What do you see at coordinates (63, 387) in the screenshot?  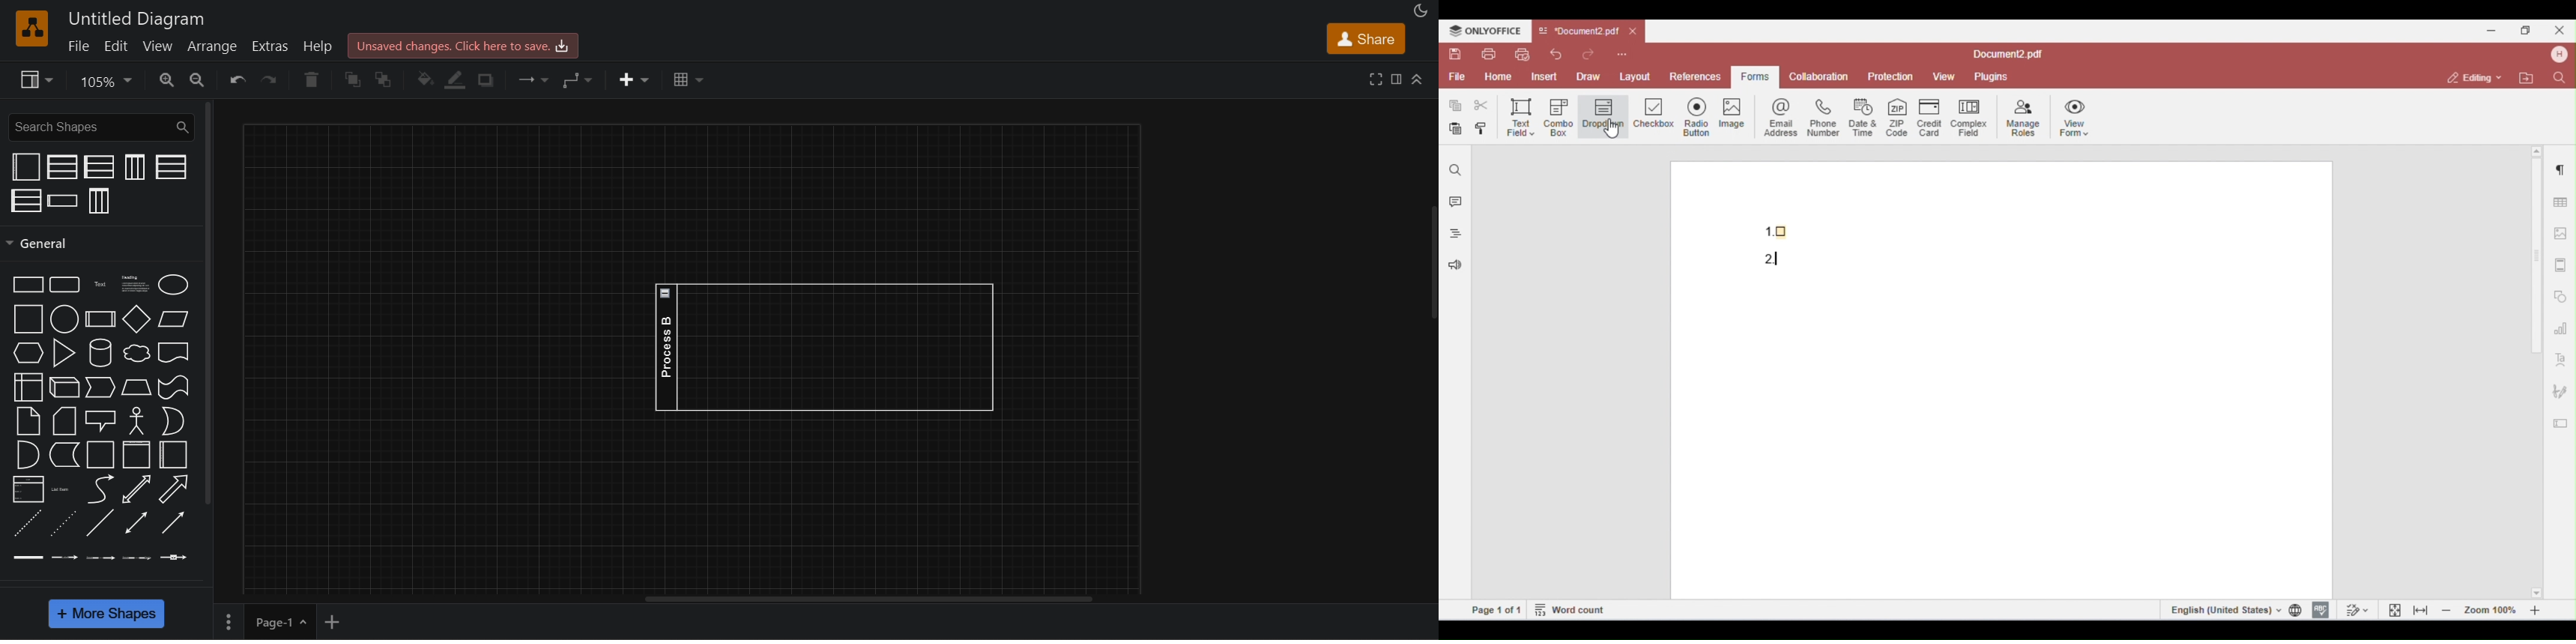 I see `cube ` at bounding box center [63, 387].